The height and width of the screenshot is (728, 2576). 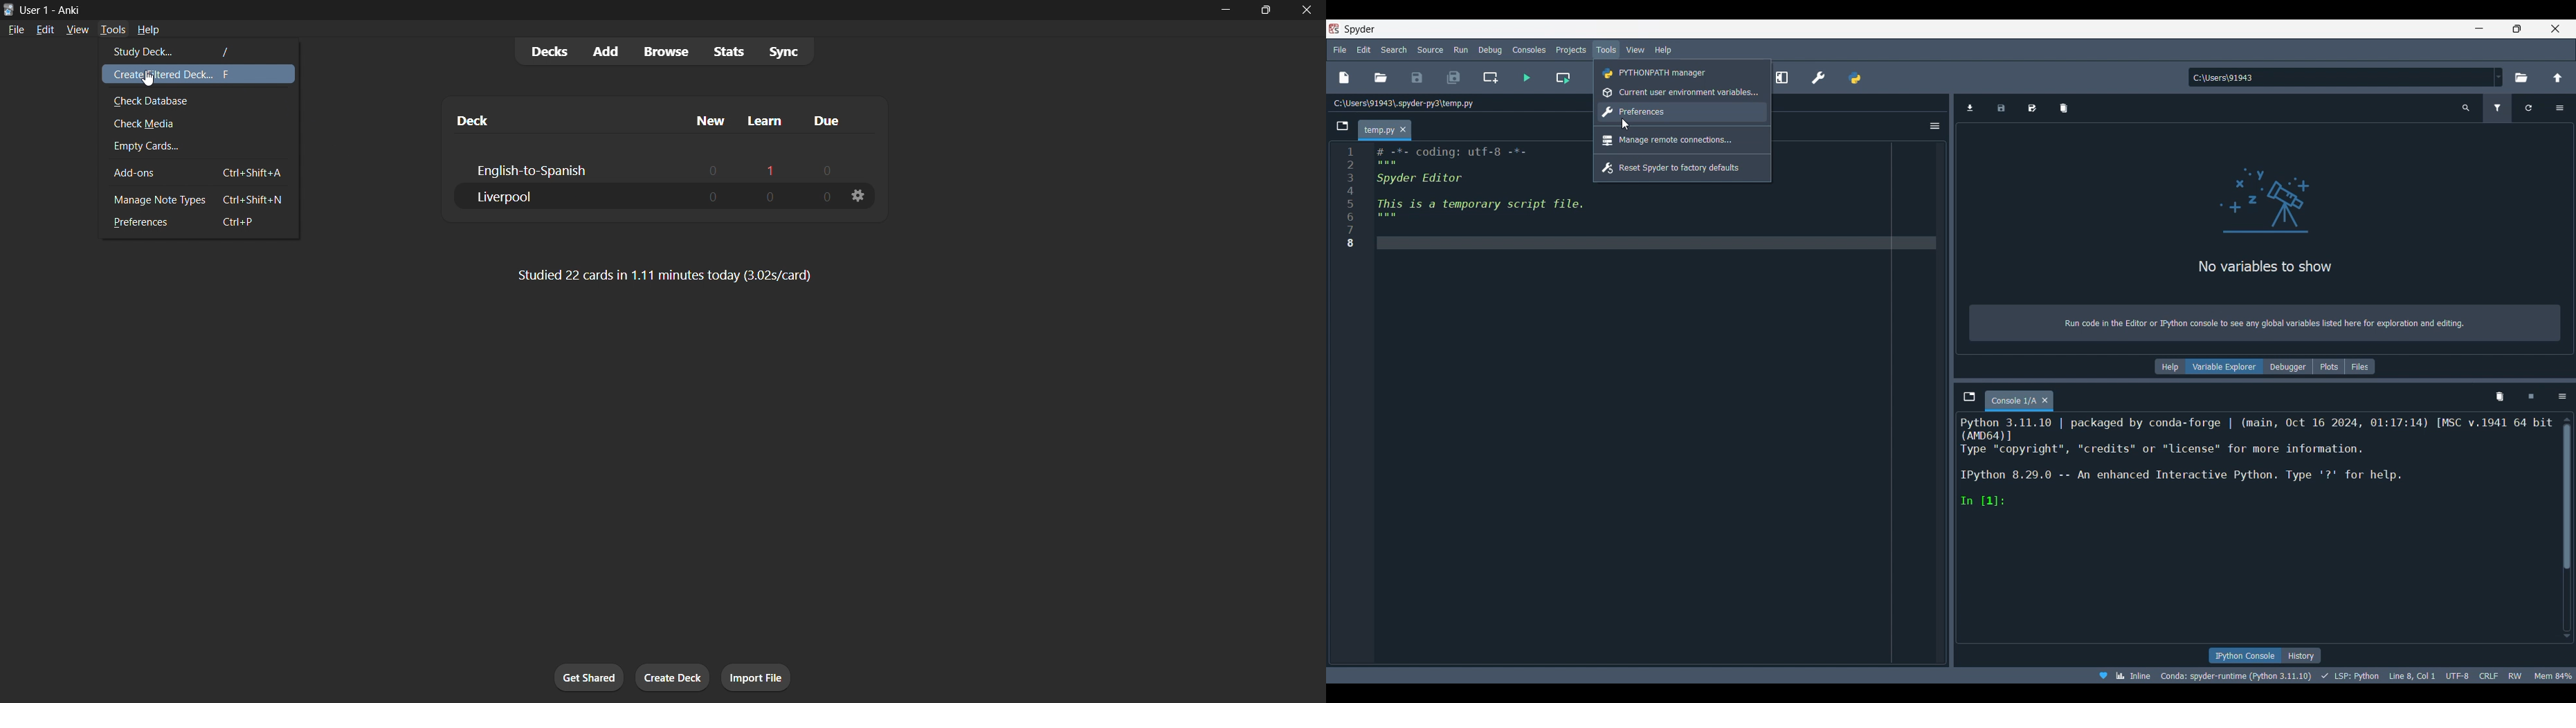 I want to click on IPython console, so click(x=2243, y=655).